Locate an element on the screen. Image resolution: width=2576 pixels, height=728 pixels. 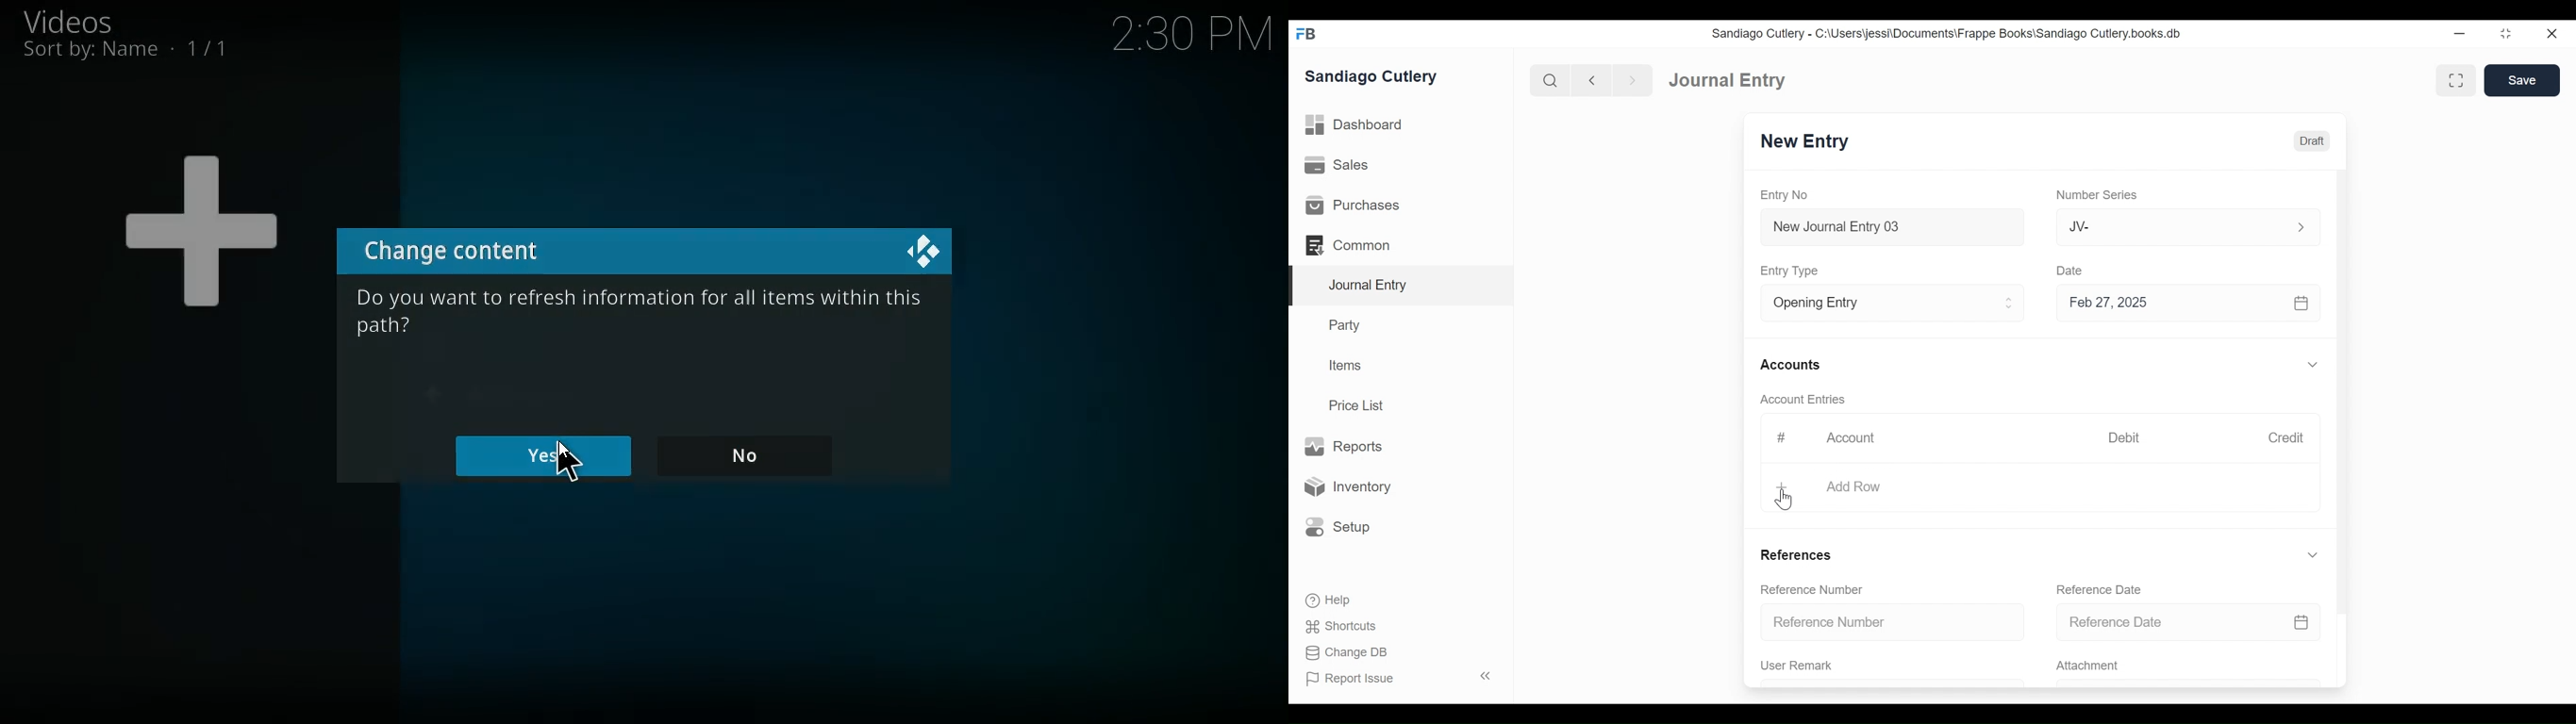
Entry No is located at coordinates (1783, 195).